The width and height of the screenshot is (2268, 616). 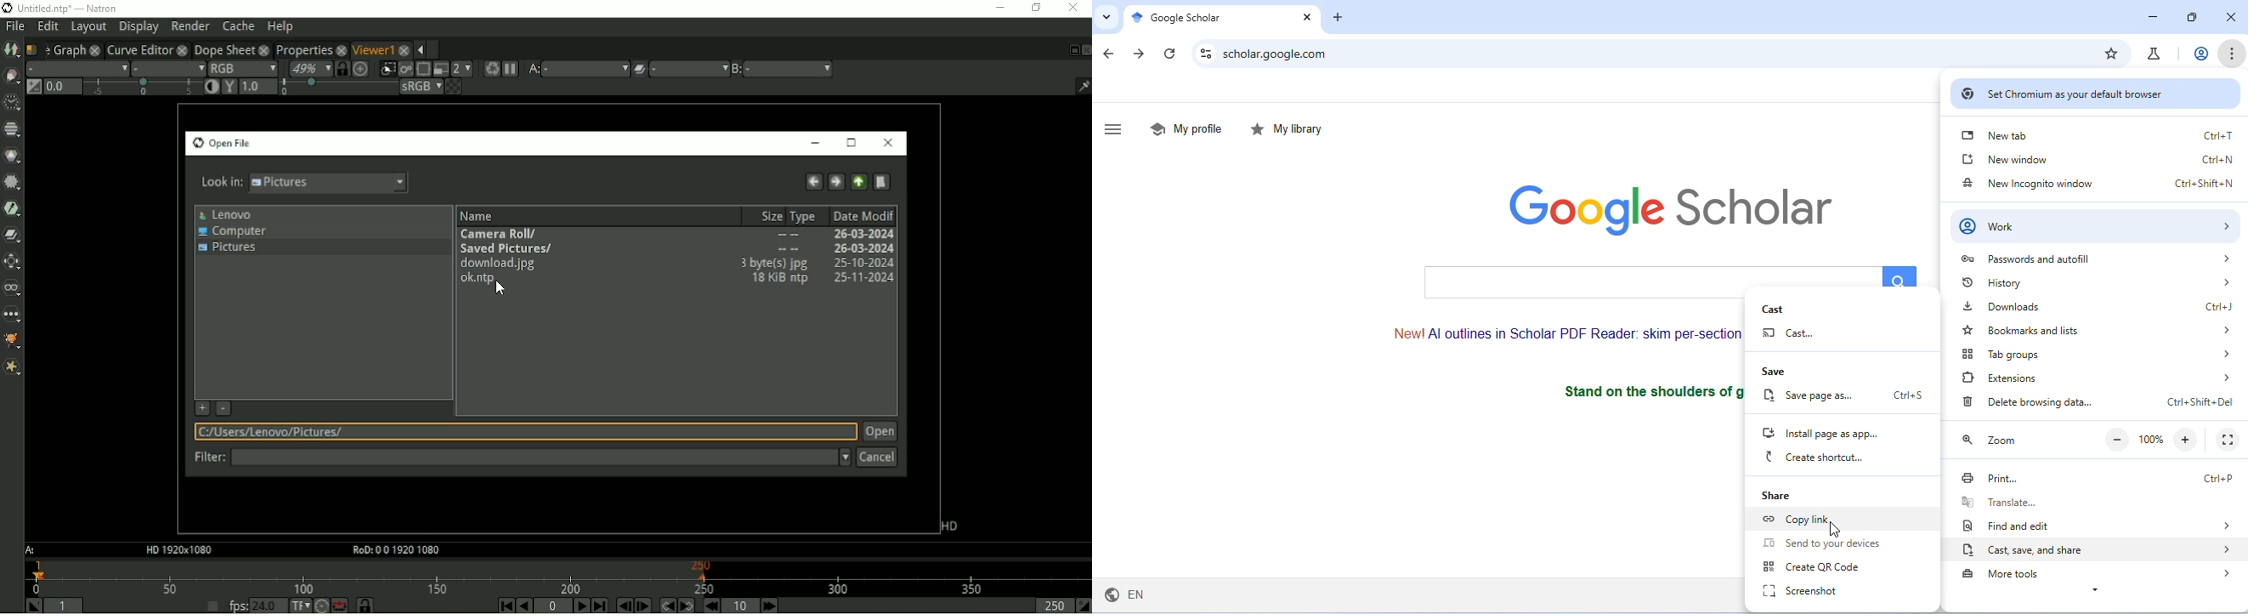 What do you see at coordinates (2098, 183) in the screenshot?
I see `new incognito window` at bounding box center [2098, 183].